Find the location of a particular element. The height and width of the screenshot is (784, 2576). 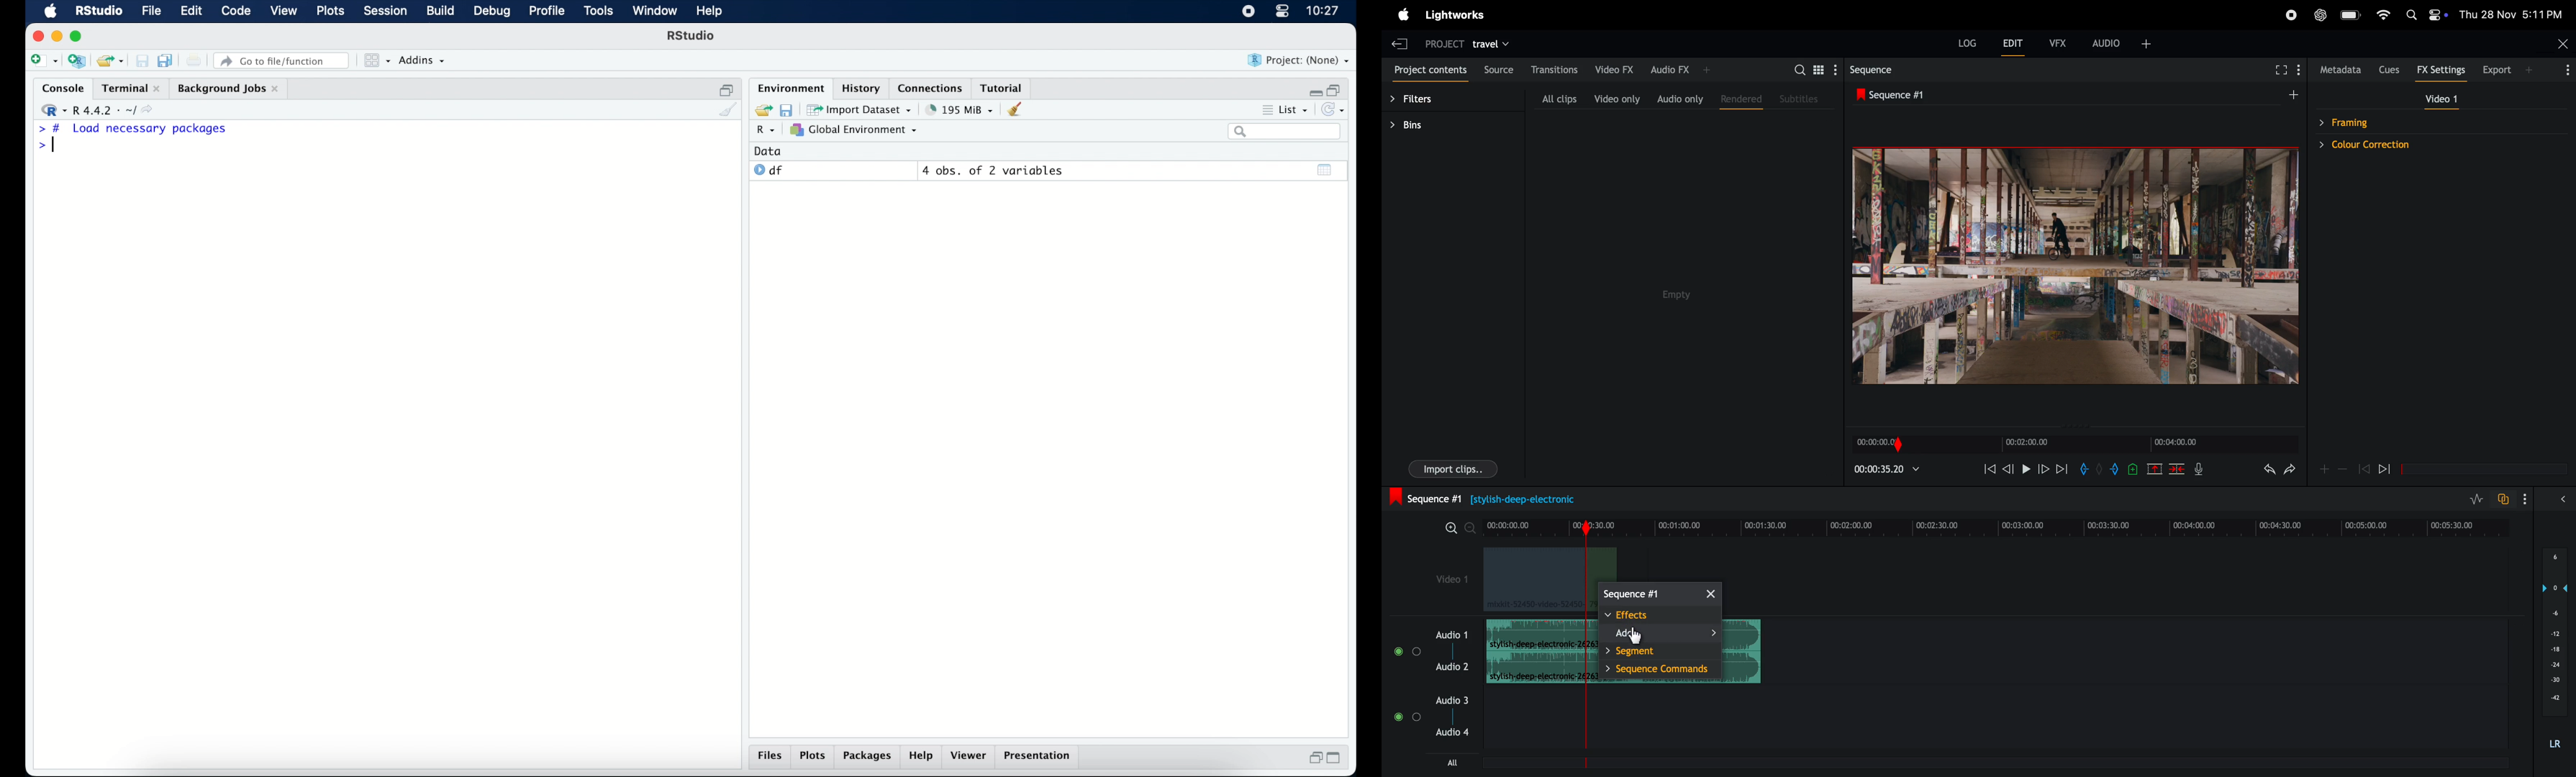

framing is located at coordinates (2389, 122).